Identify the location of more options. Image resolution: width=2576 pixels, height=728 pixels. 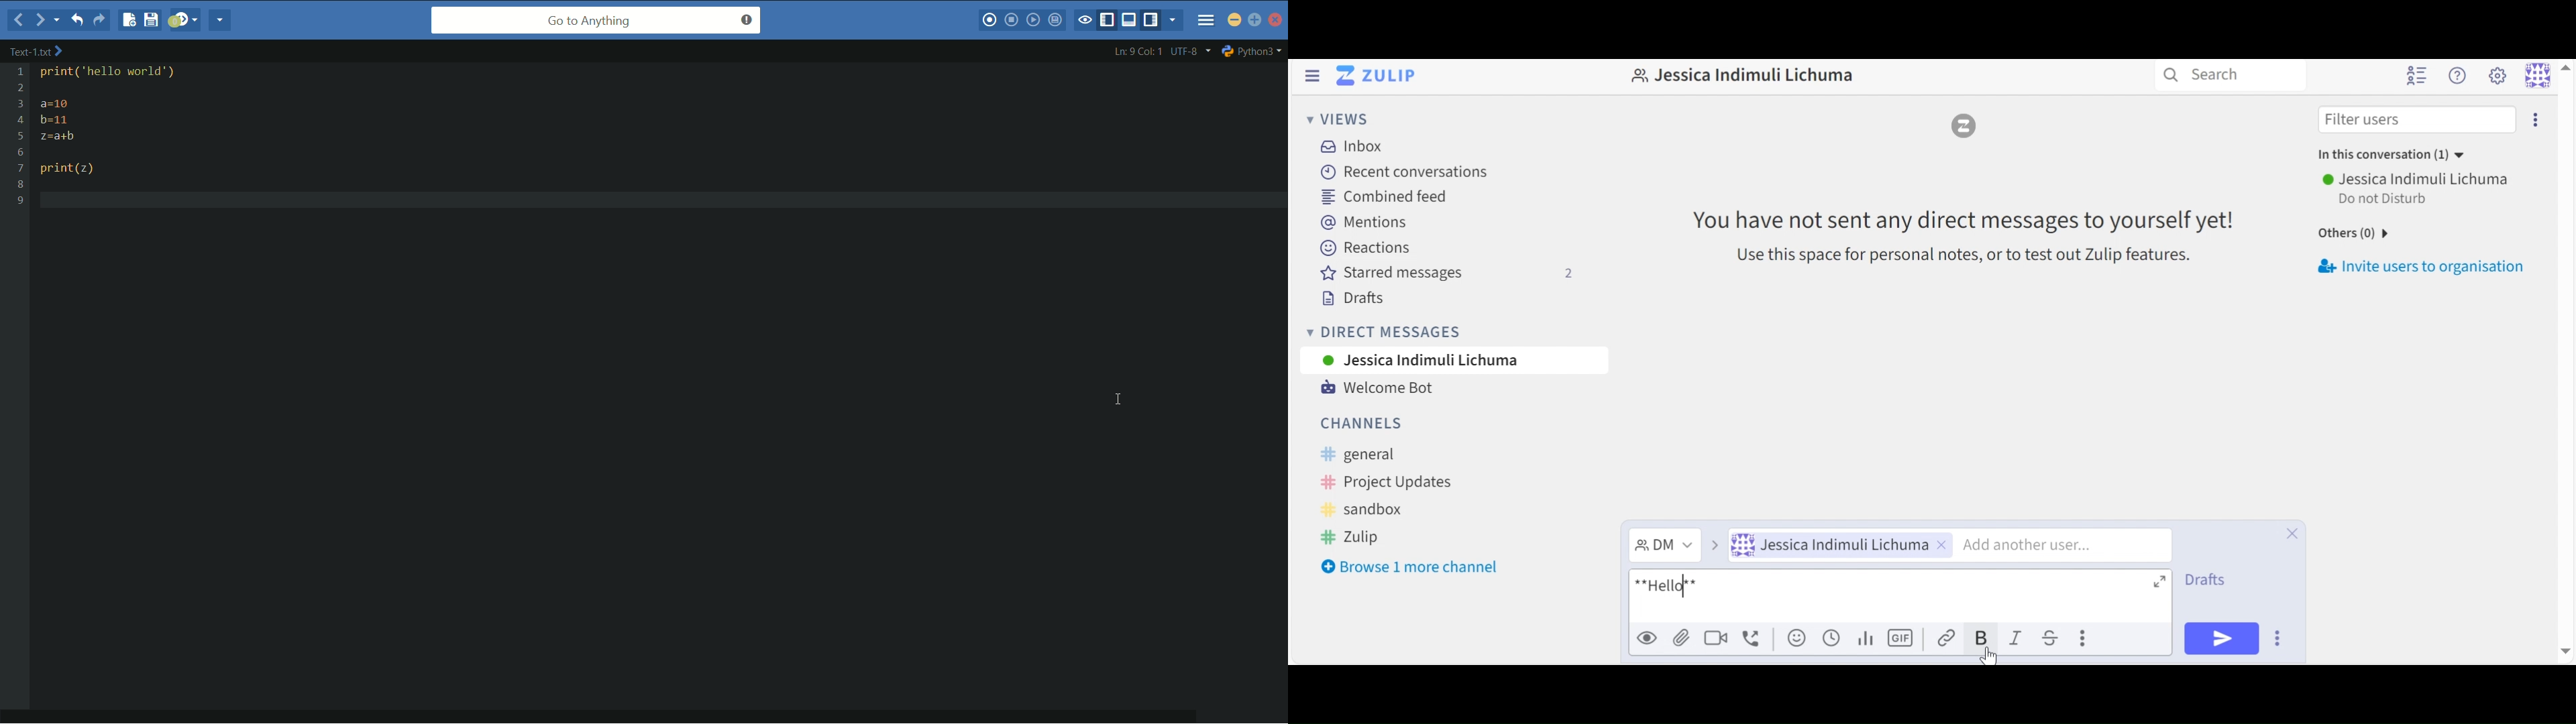
(2536, 120).